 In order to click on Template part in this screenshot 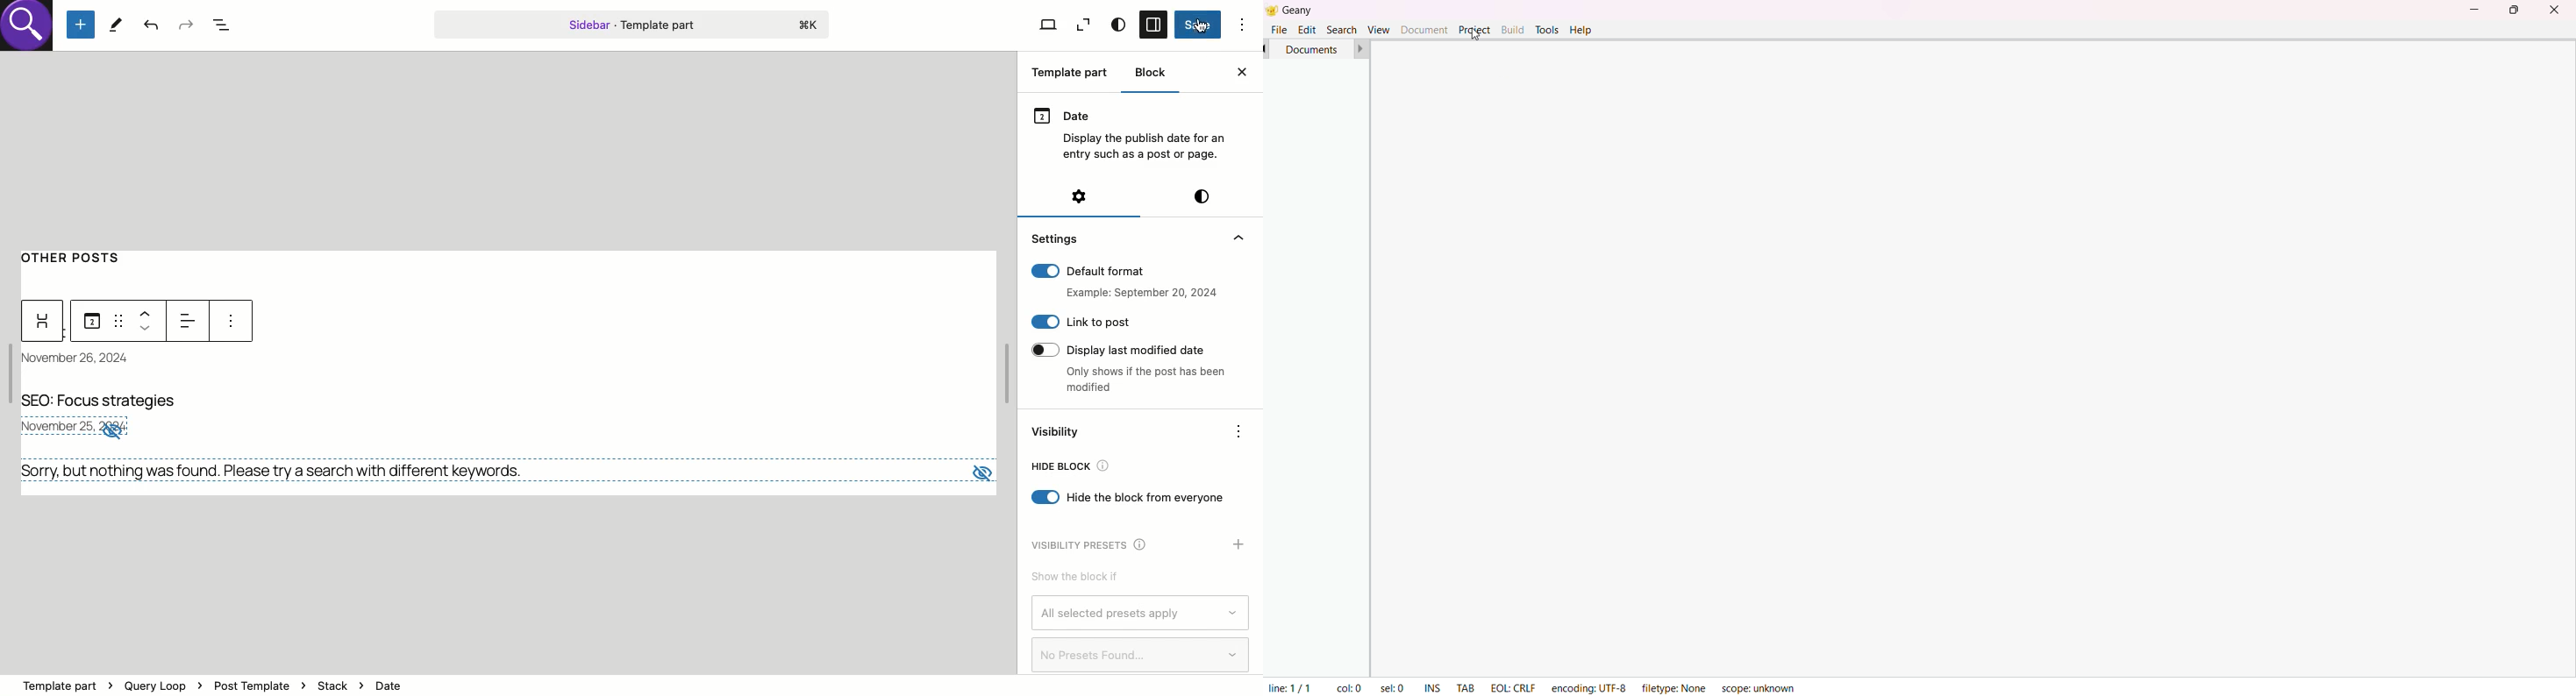, I will do `click(1074, 75)`.